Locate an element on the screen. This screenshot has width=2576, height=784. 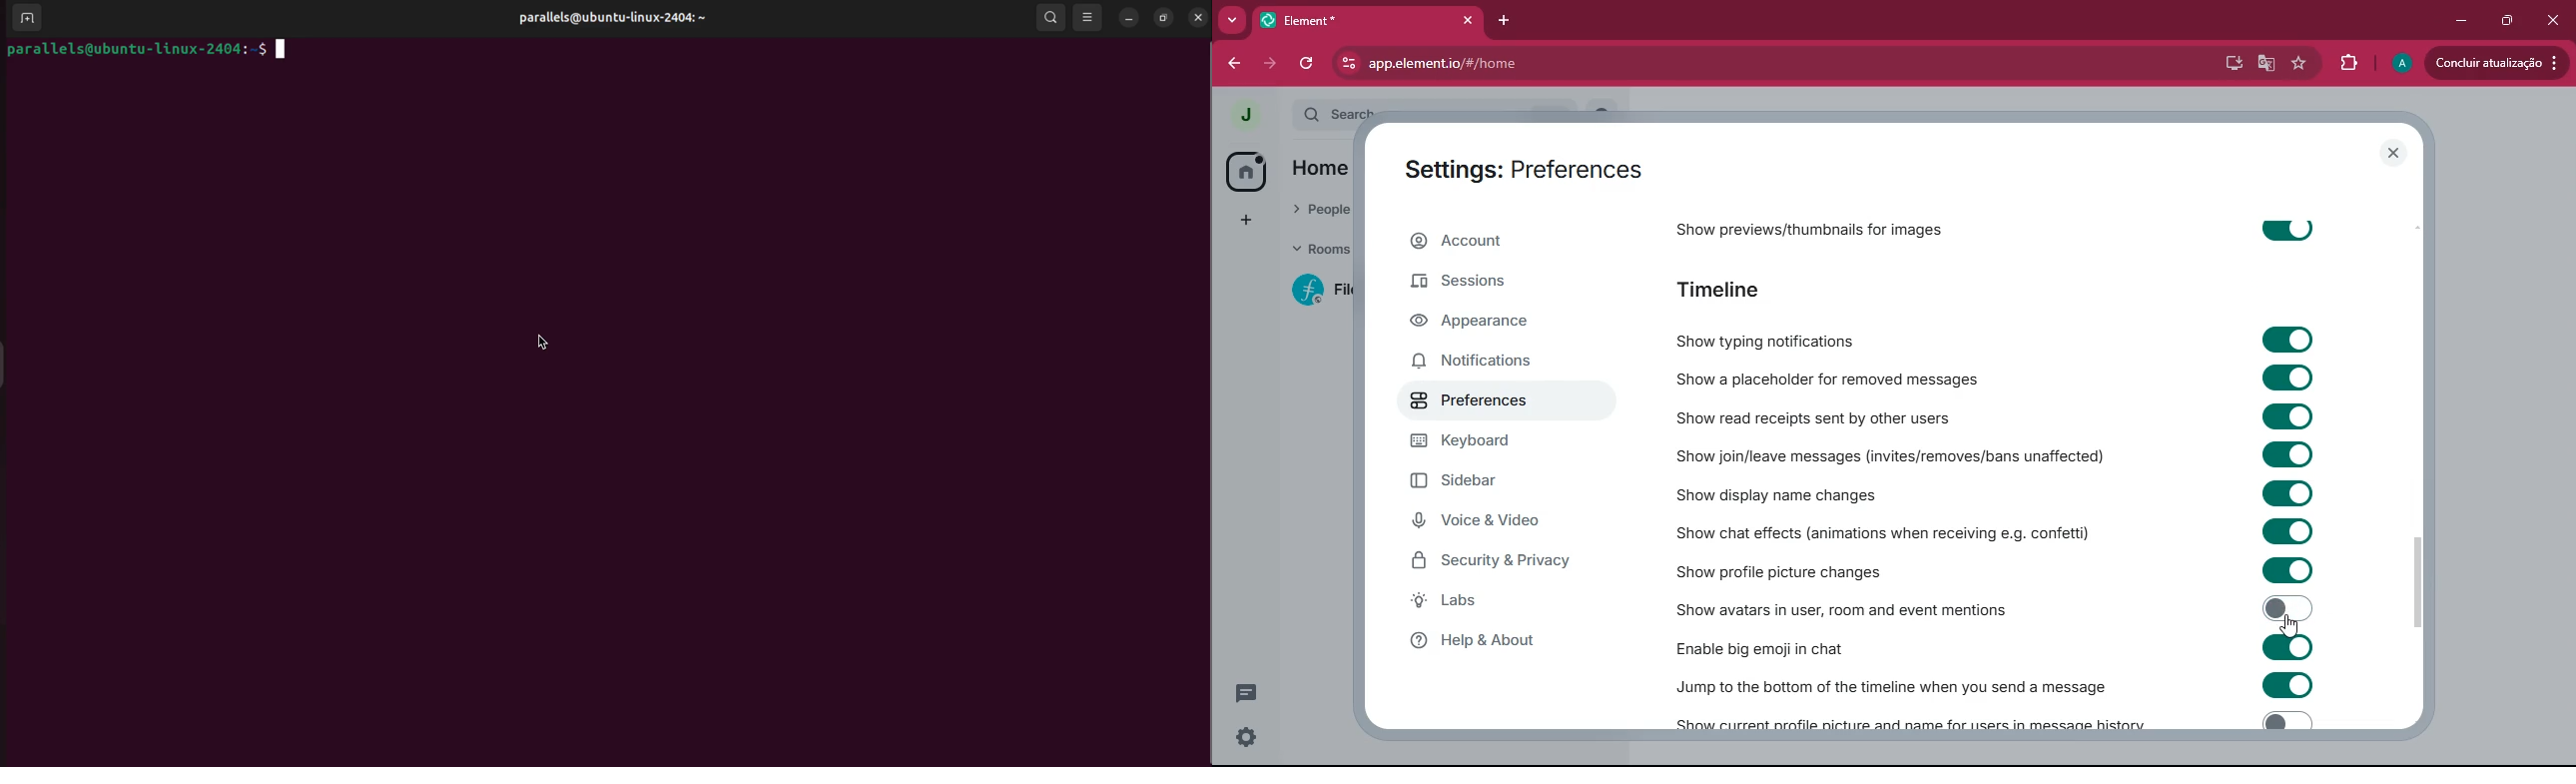
settings is located at coordinates (1246, 739).